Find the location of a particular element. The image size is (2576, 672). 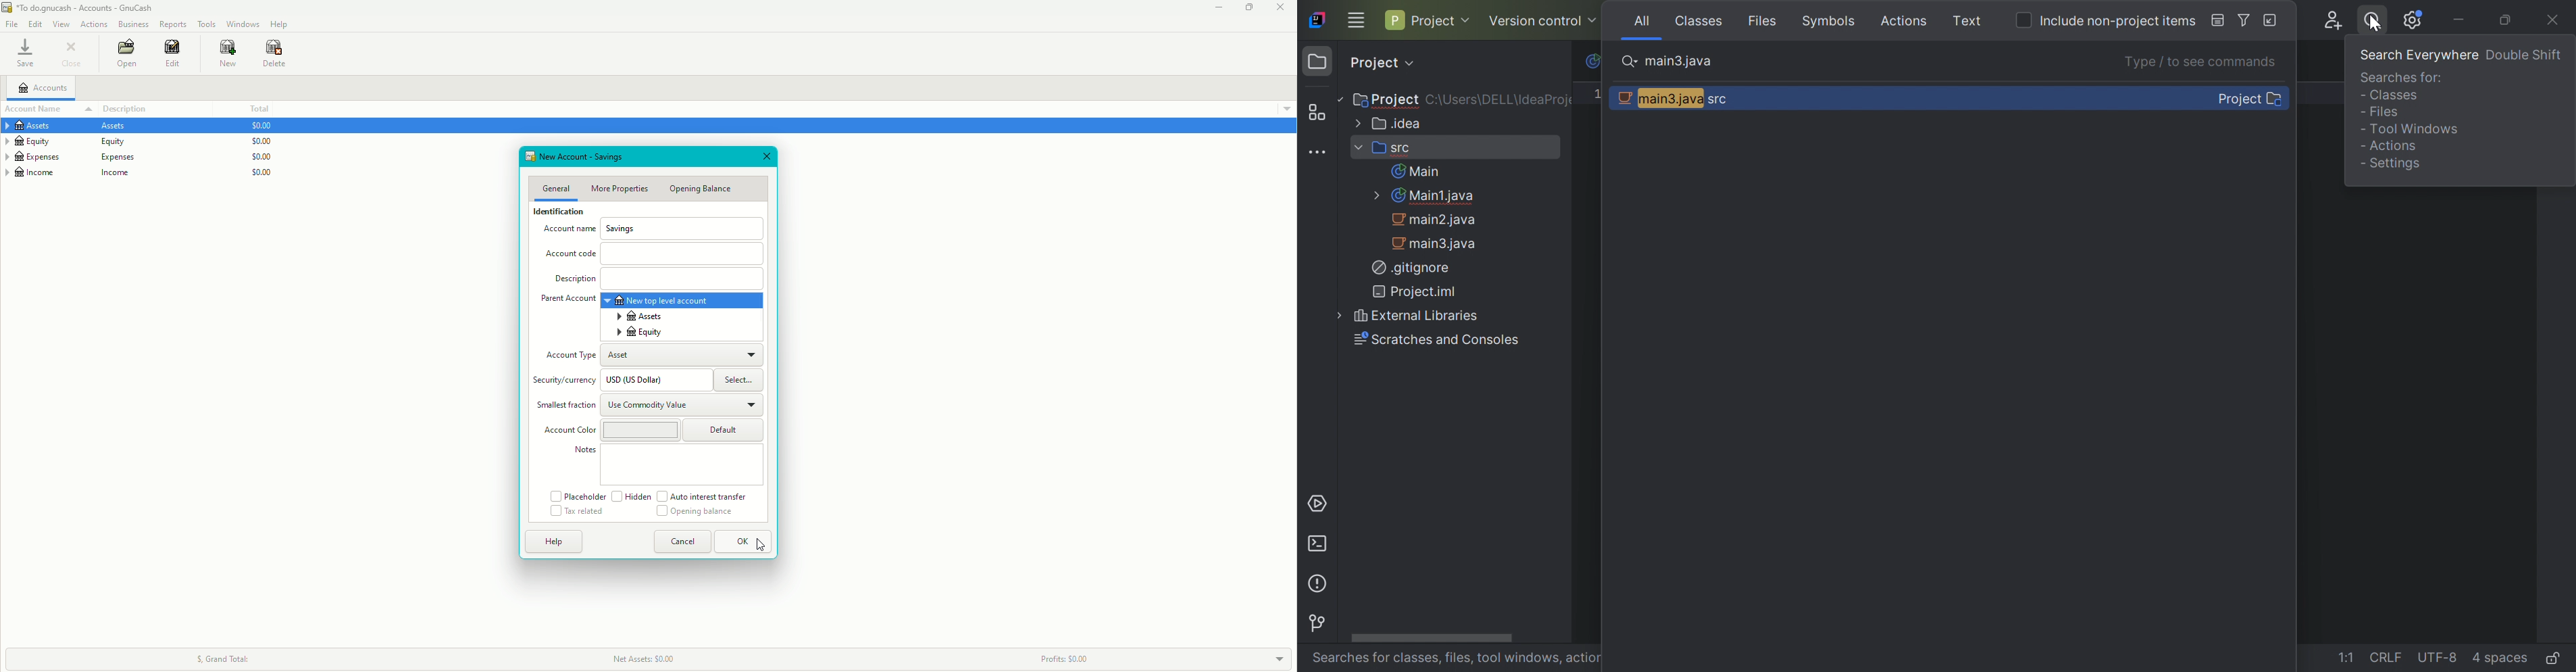

Restore is located at coordinates (1248, 7).